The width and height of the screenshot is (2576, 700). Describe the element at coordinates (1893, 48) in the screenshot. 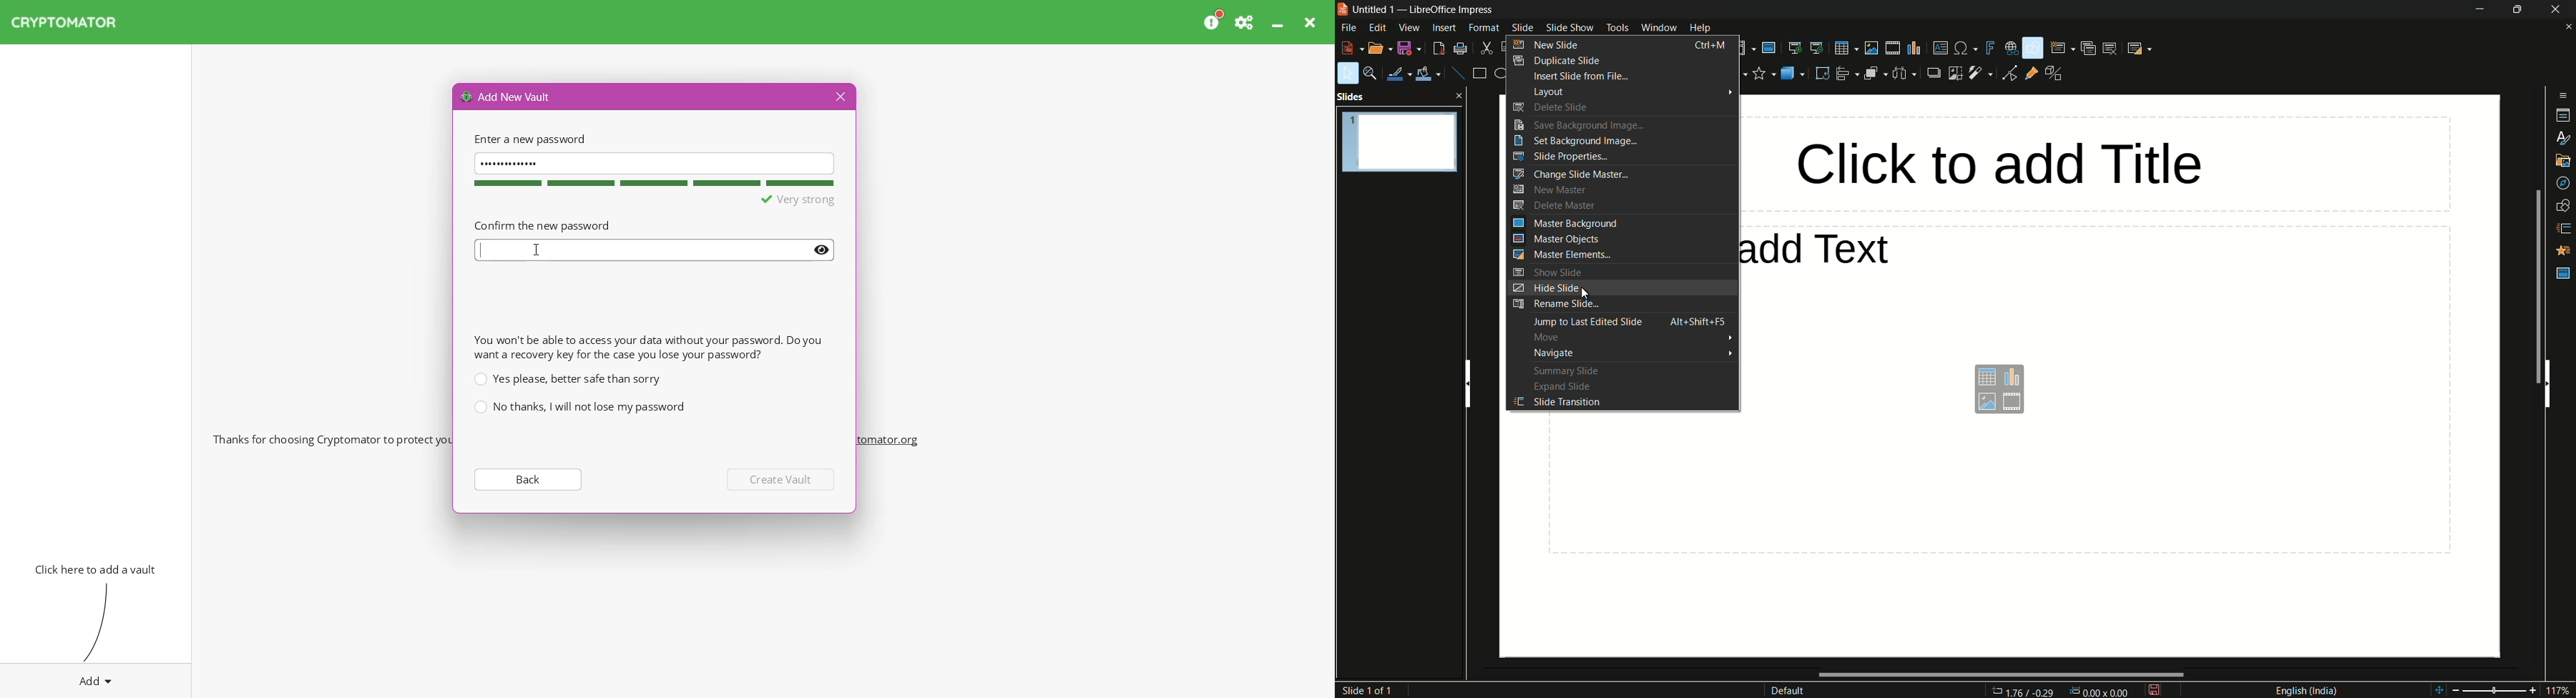

I see `insert audio or video` at that location.